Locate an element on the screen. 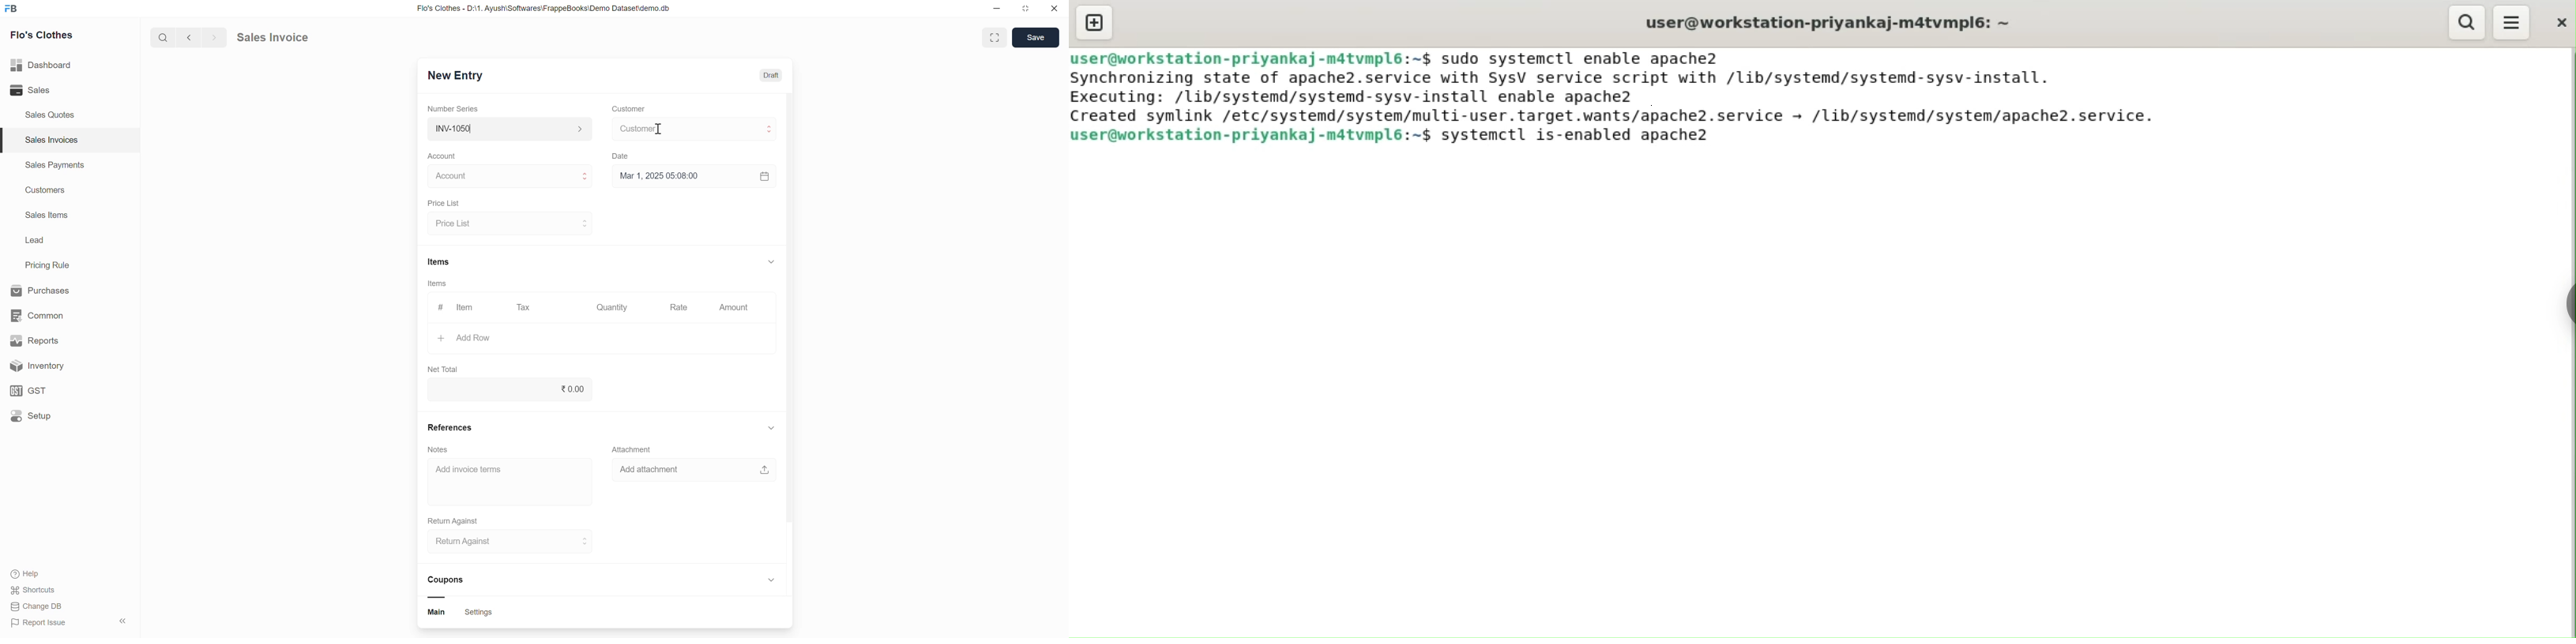  show or hide coupon is located at coordinates (772, 582).